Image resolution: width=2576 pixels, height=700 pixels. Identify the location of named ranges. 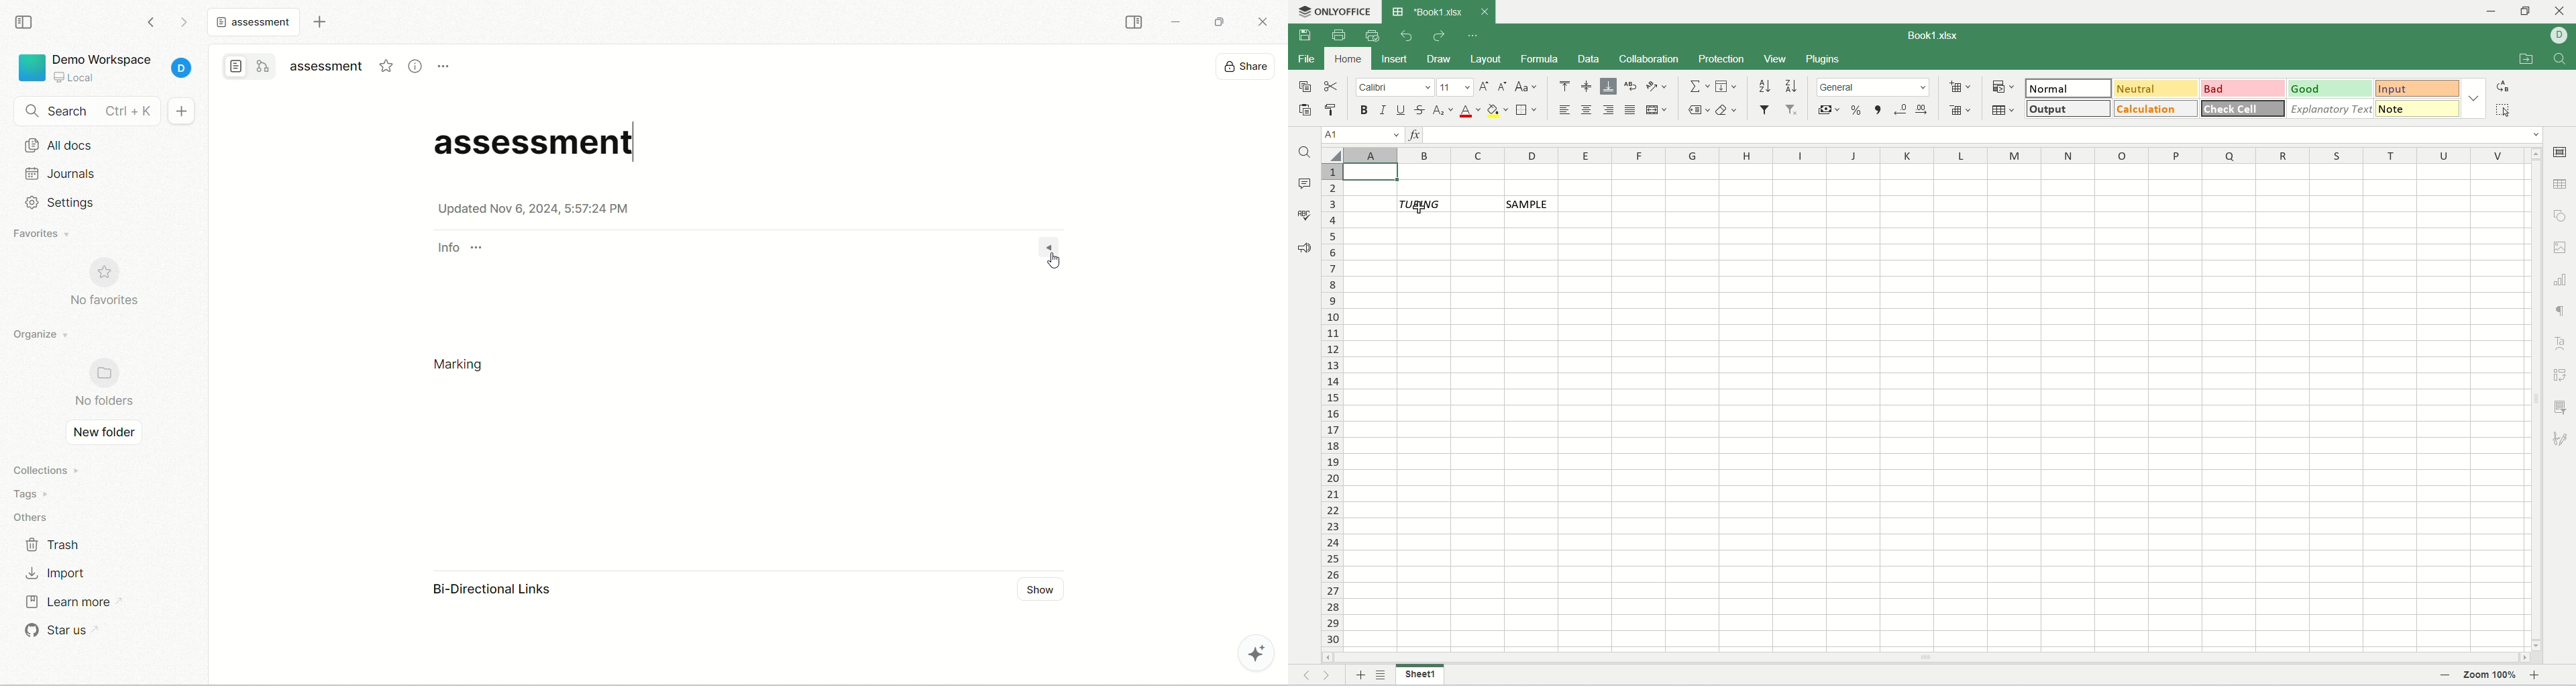
(1701, 110).